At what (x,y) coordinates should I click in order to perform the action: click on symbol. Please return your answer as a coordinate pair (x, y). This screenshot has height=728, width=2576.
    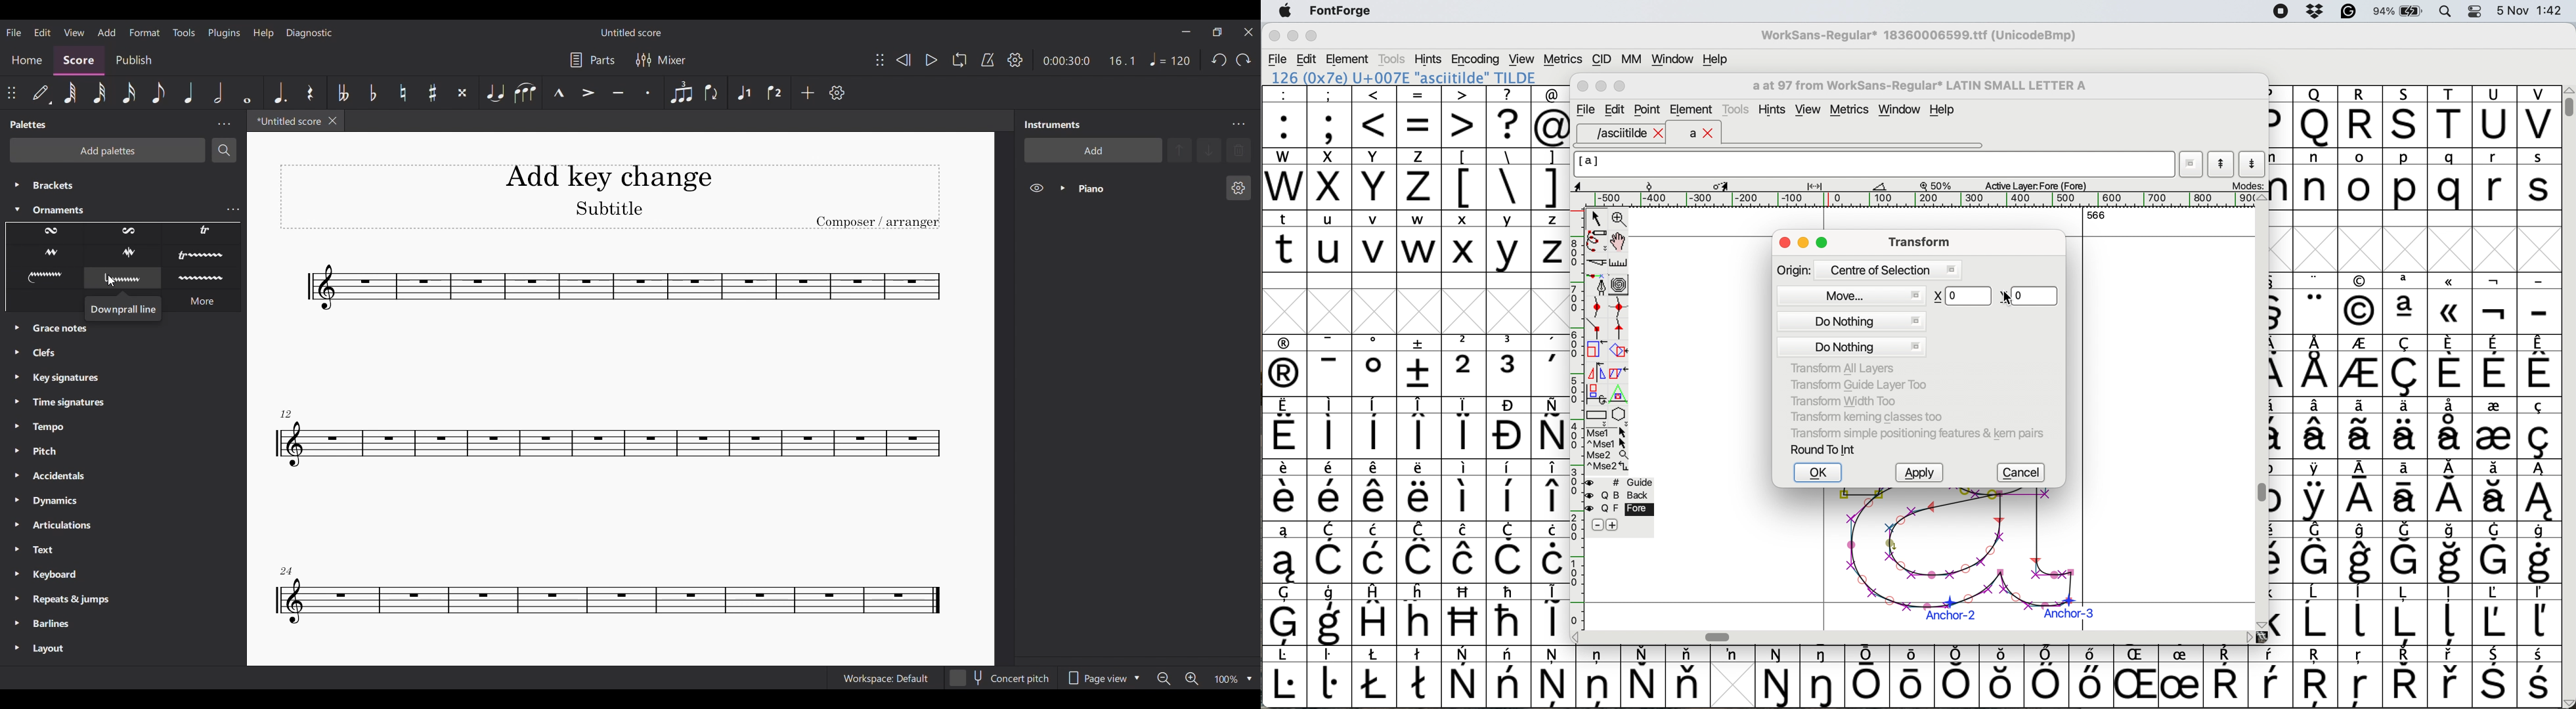
    Looking at the image, I should click on (2451, 677).